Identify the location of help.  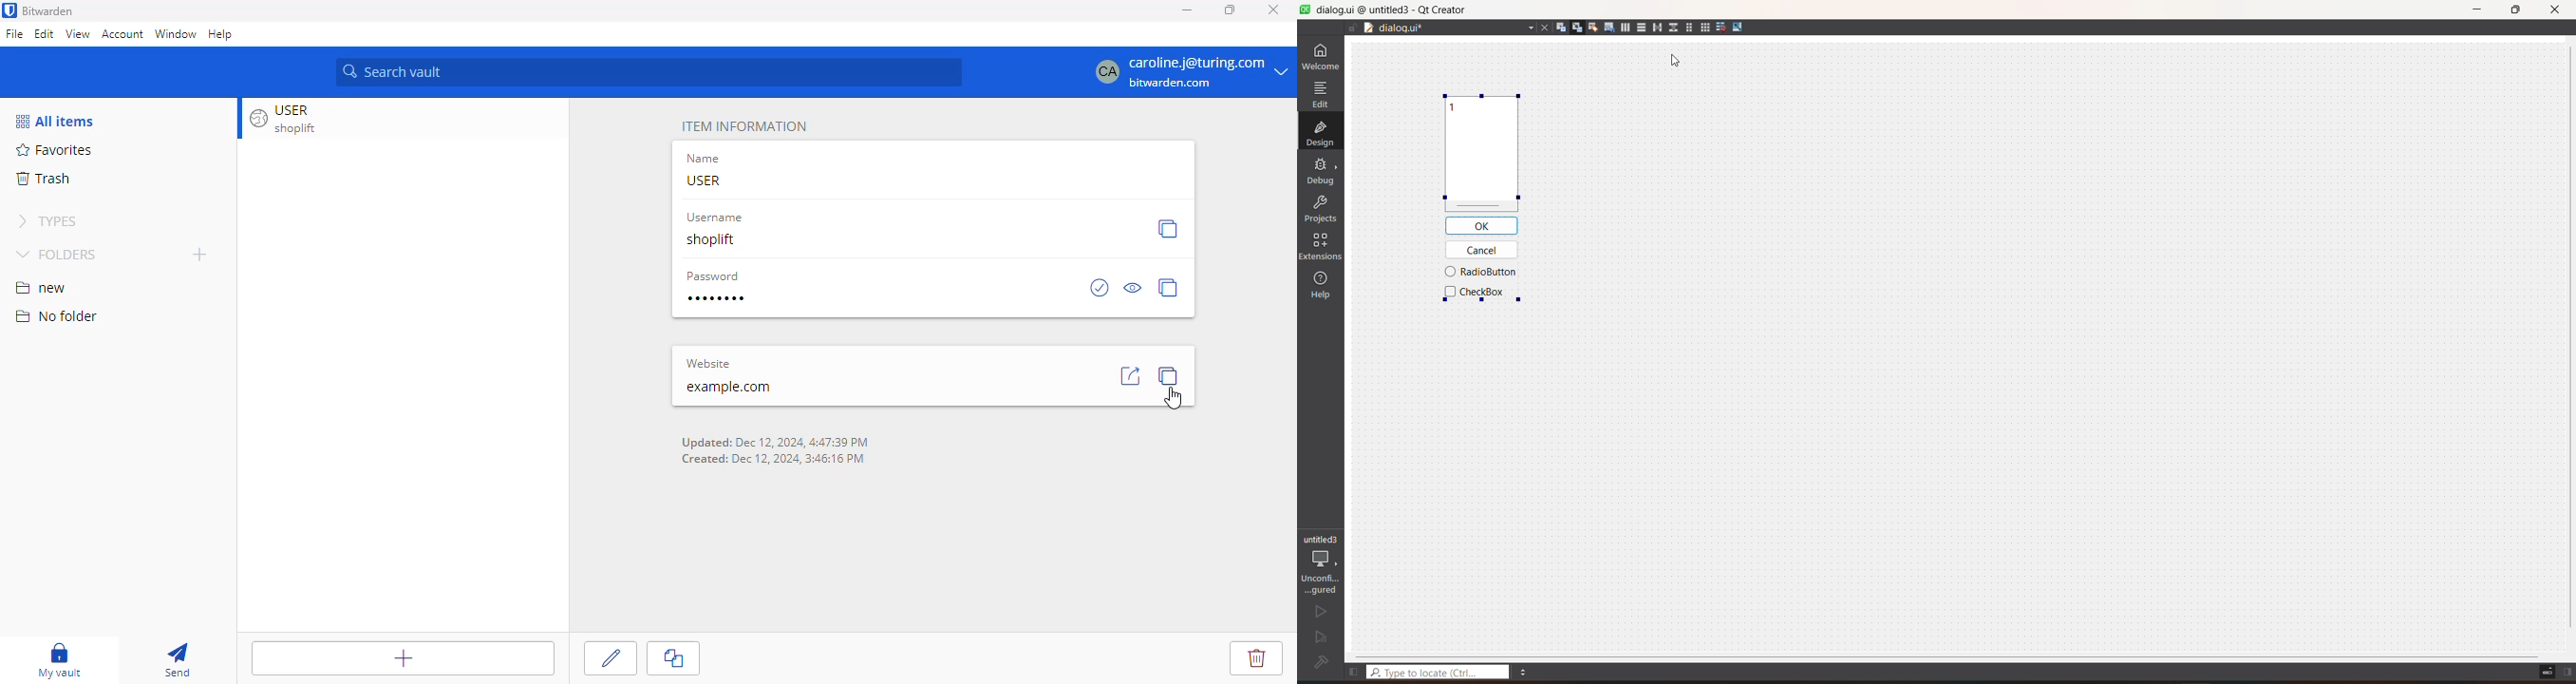
(1322, 285).